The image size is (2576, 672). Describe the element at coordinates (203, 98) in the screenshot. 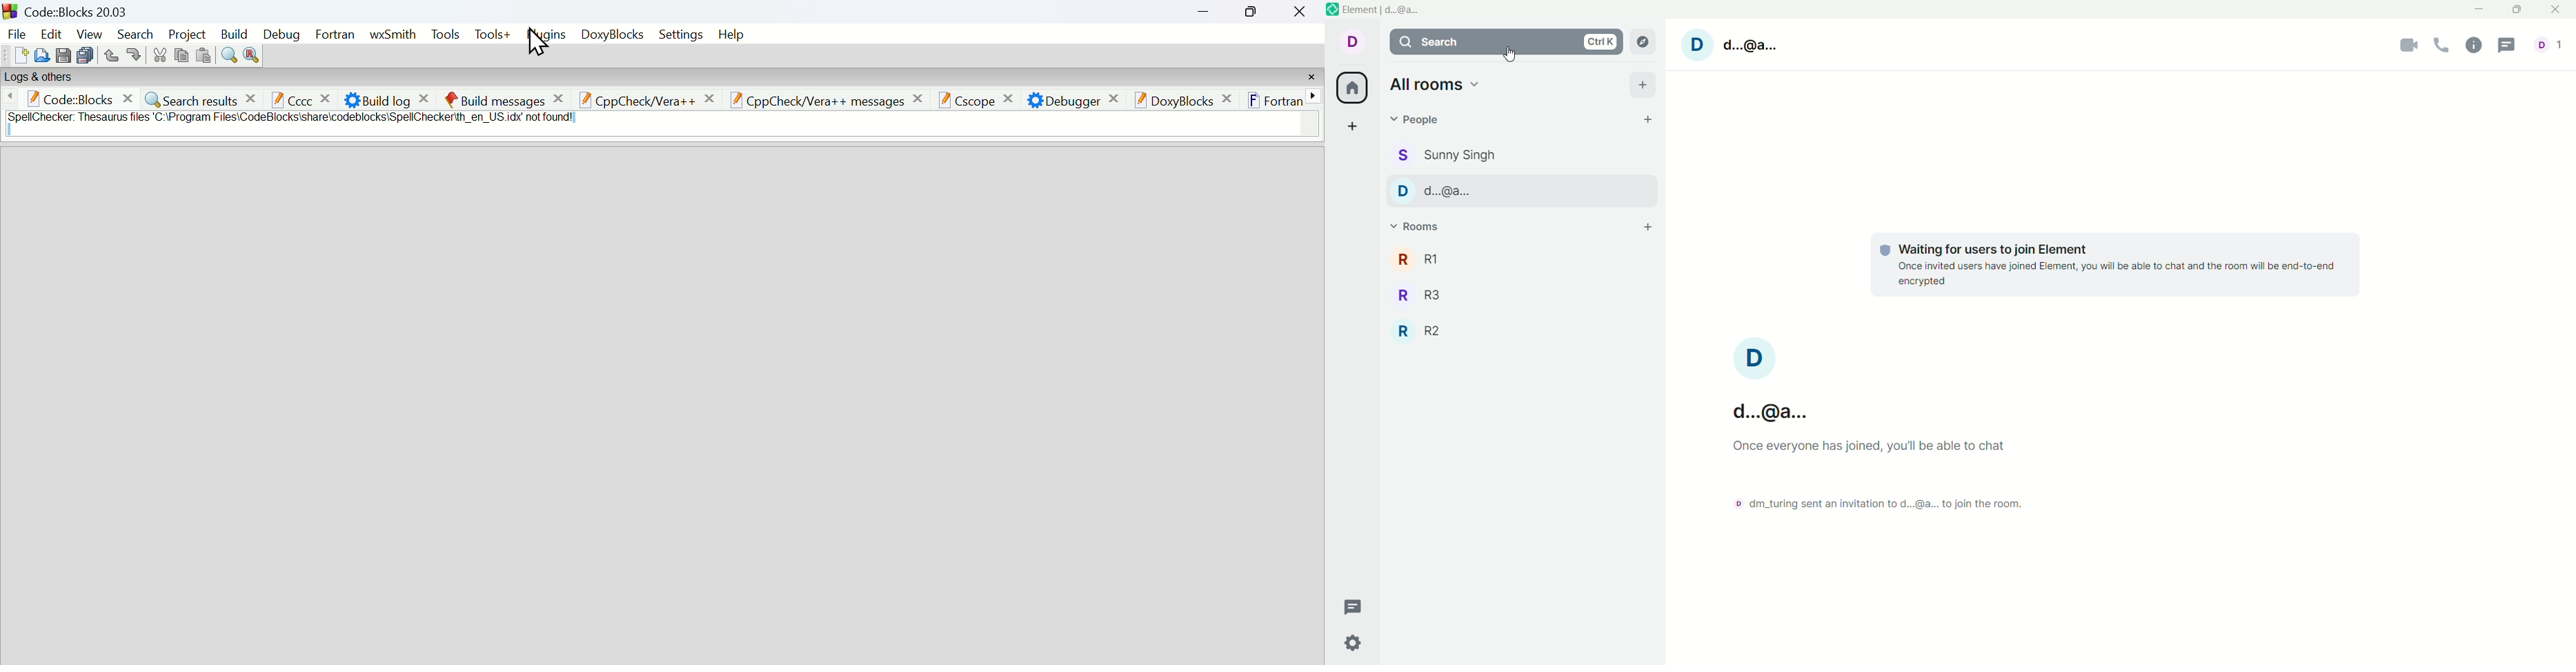

I see `Search results` at that location.